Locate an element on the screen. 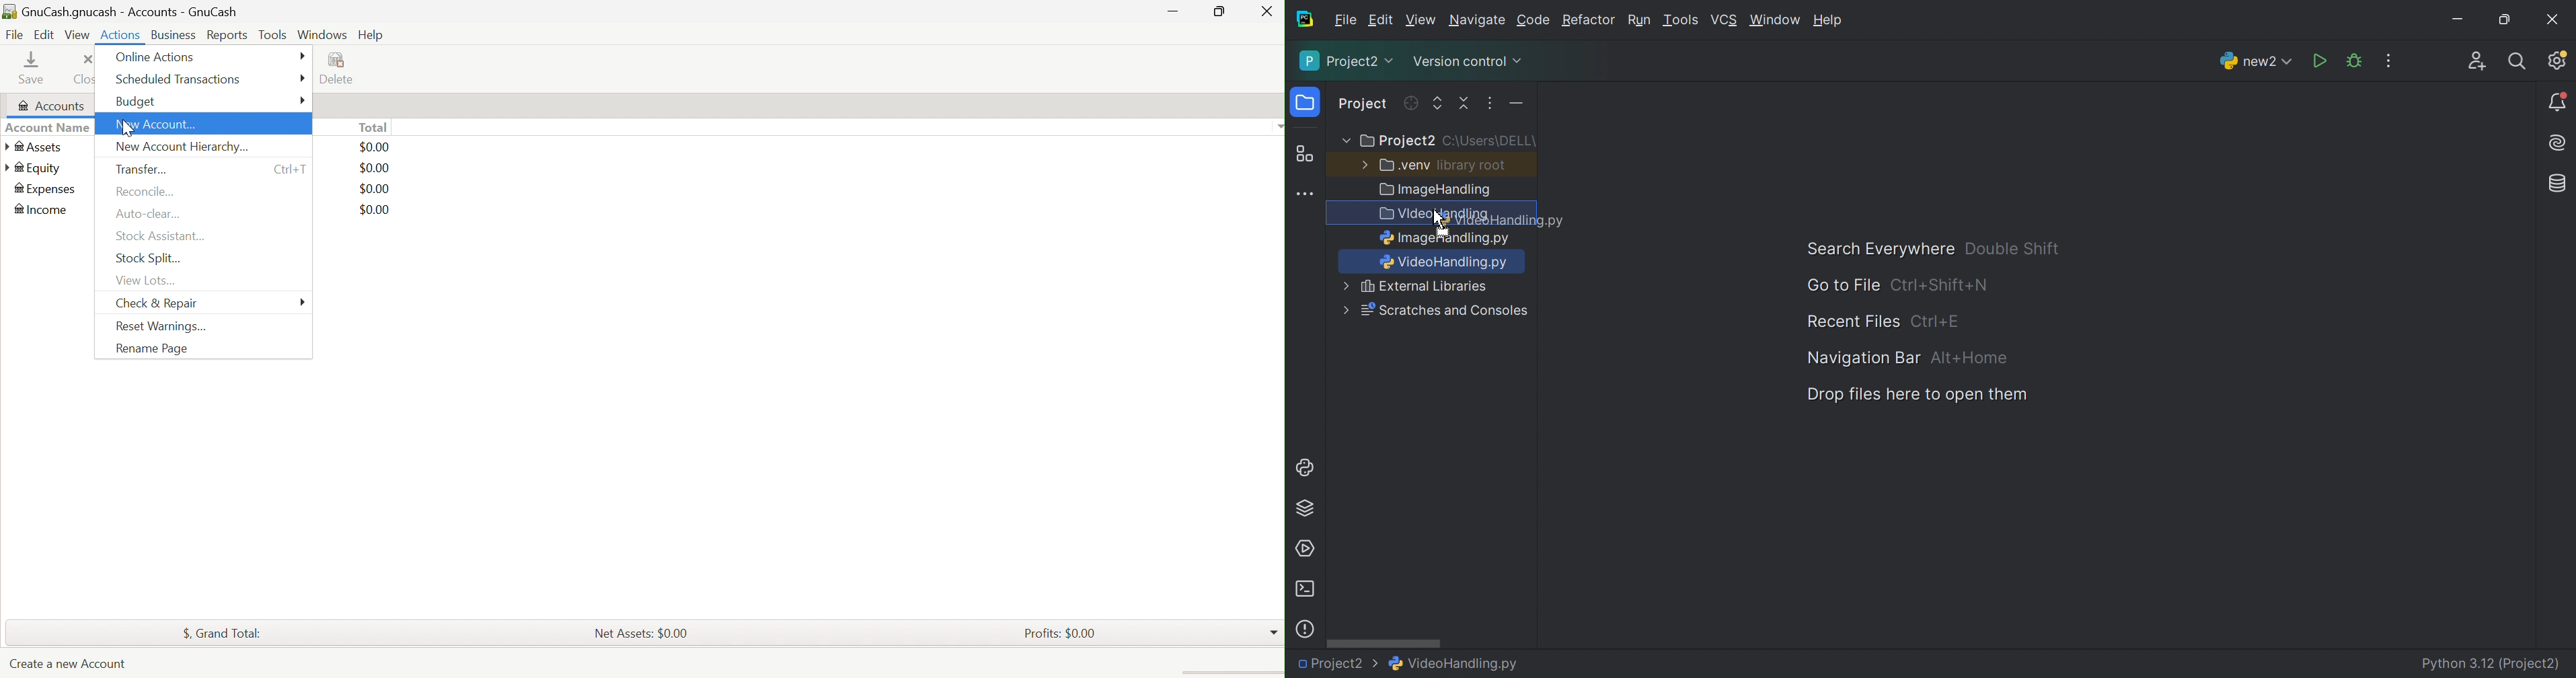  Reset Warnings... is located at coordinates (159, 328).